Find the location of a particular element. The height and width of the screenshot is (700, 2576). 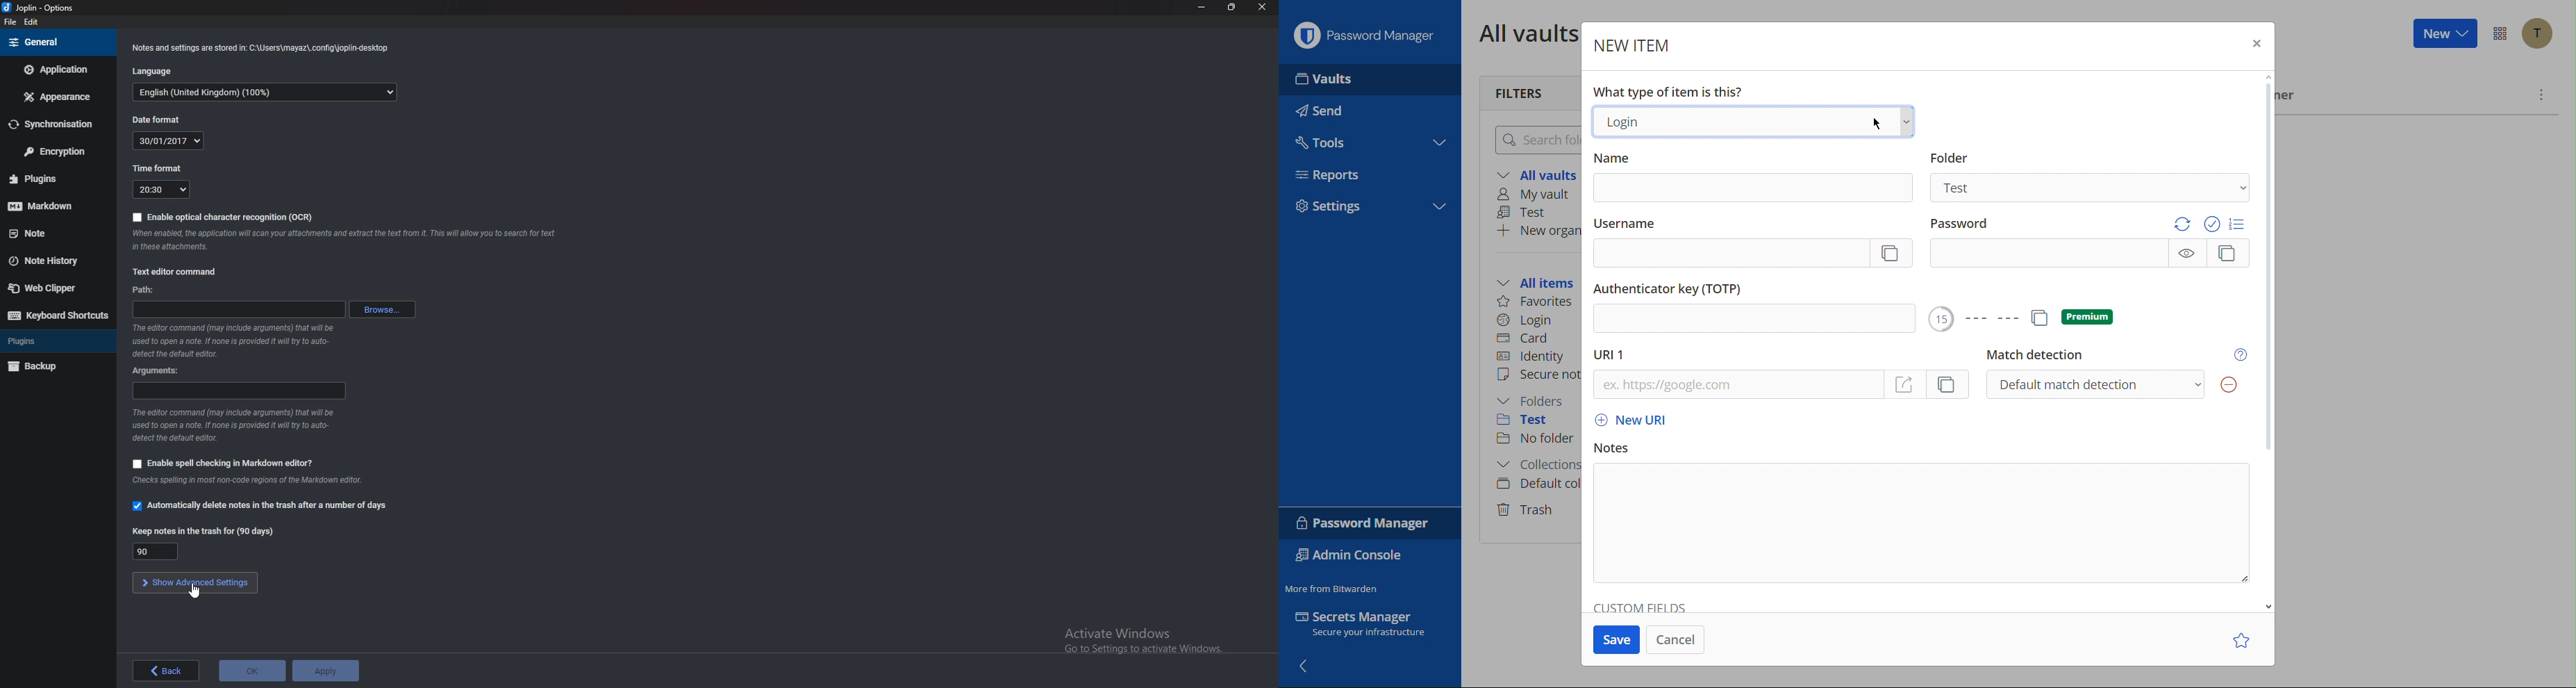

Plugins is located at coordinates (41, 179).